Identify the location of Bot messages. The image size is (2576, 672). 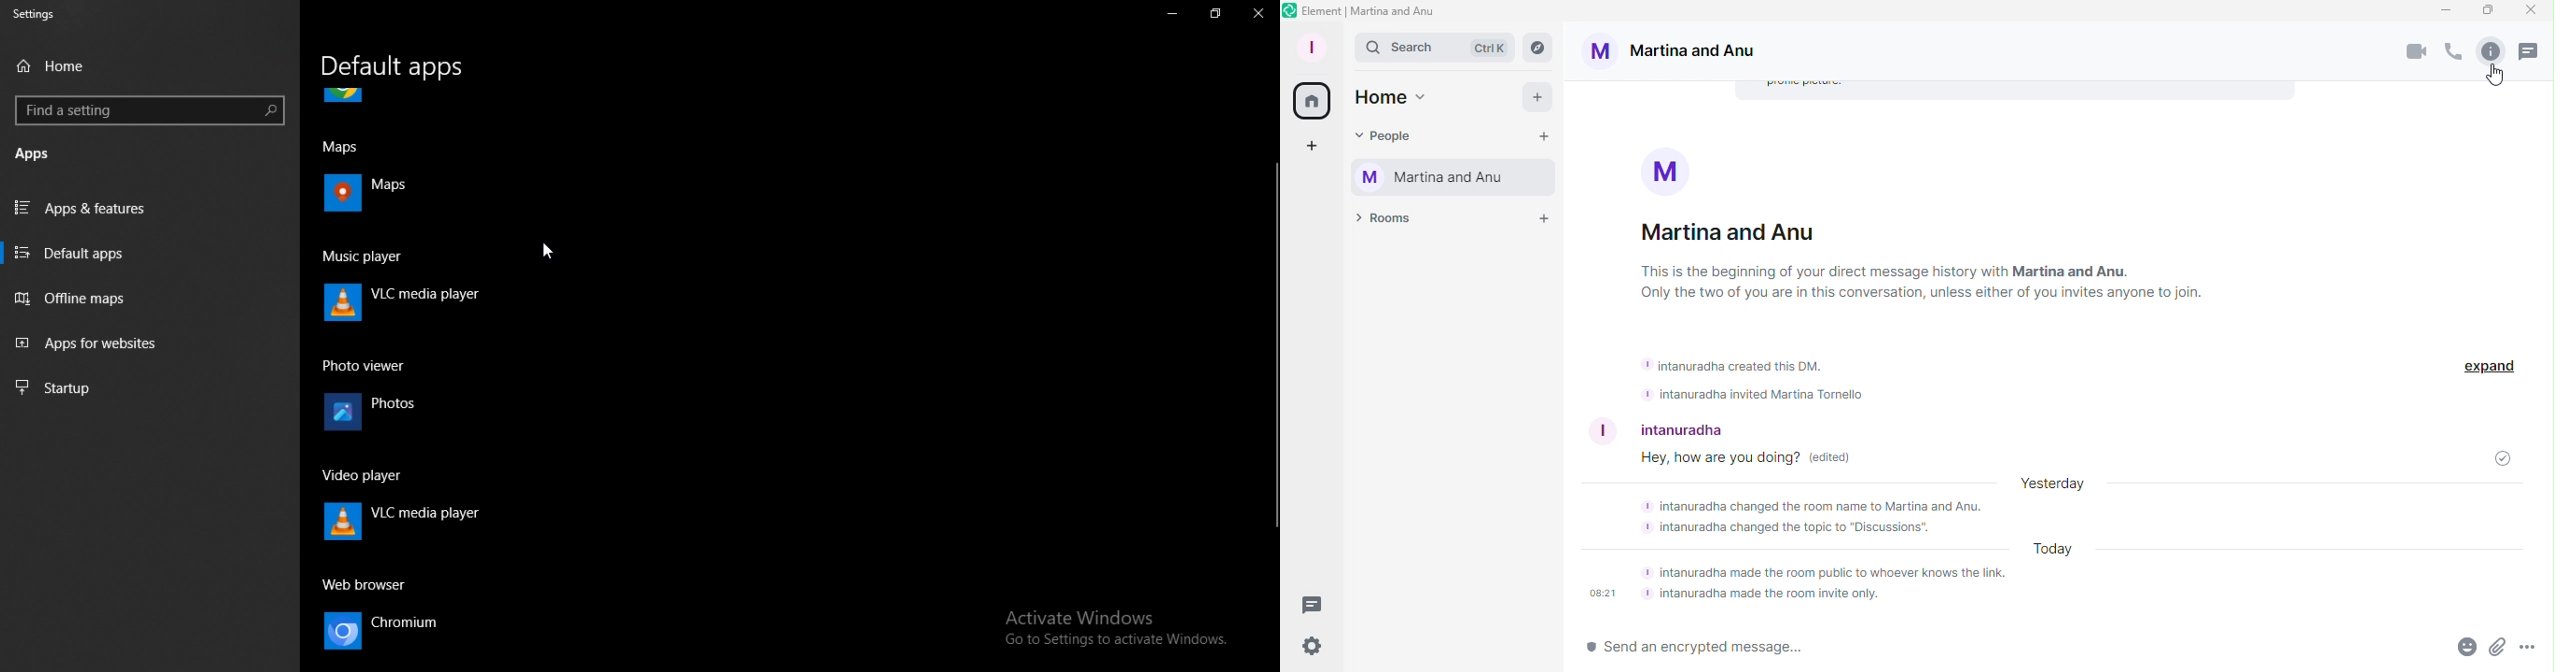
(1787, 377).